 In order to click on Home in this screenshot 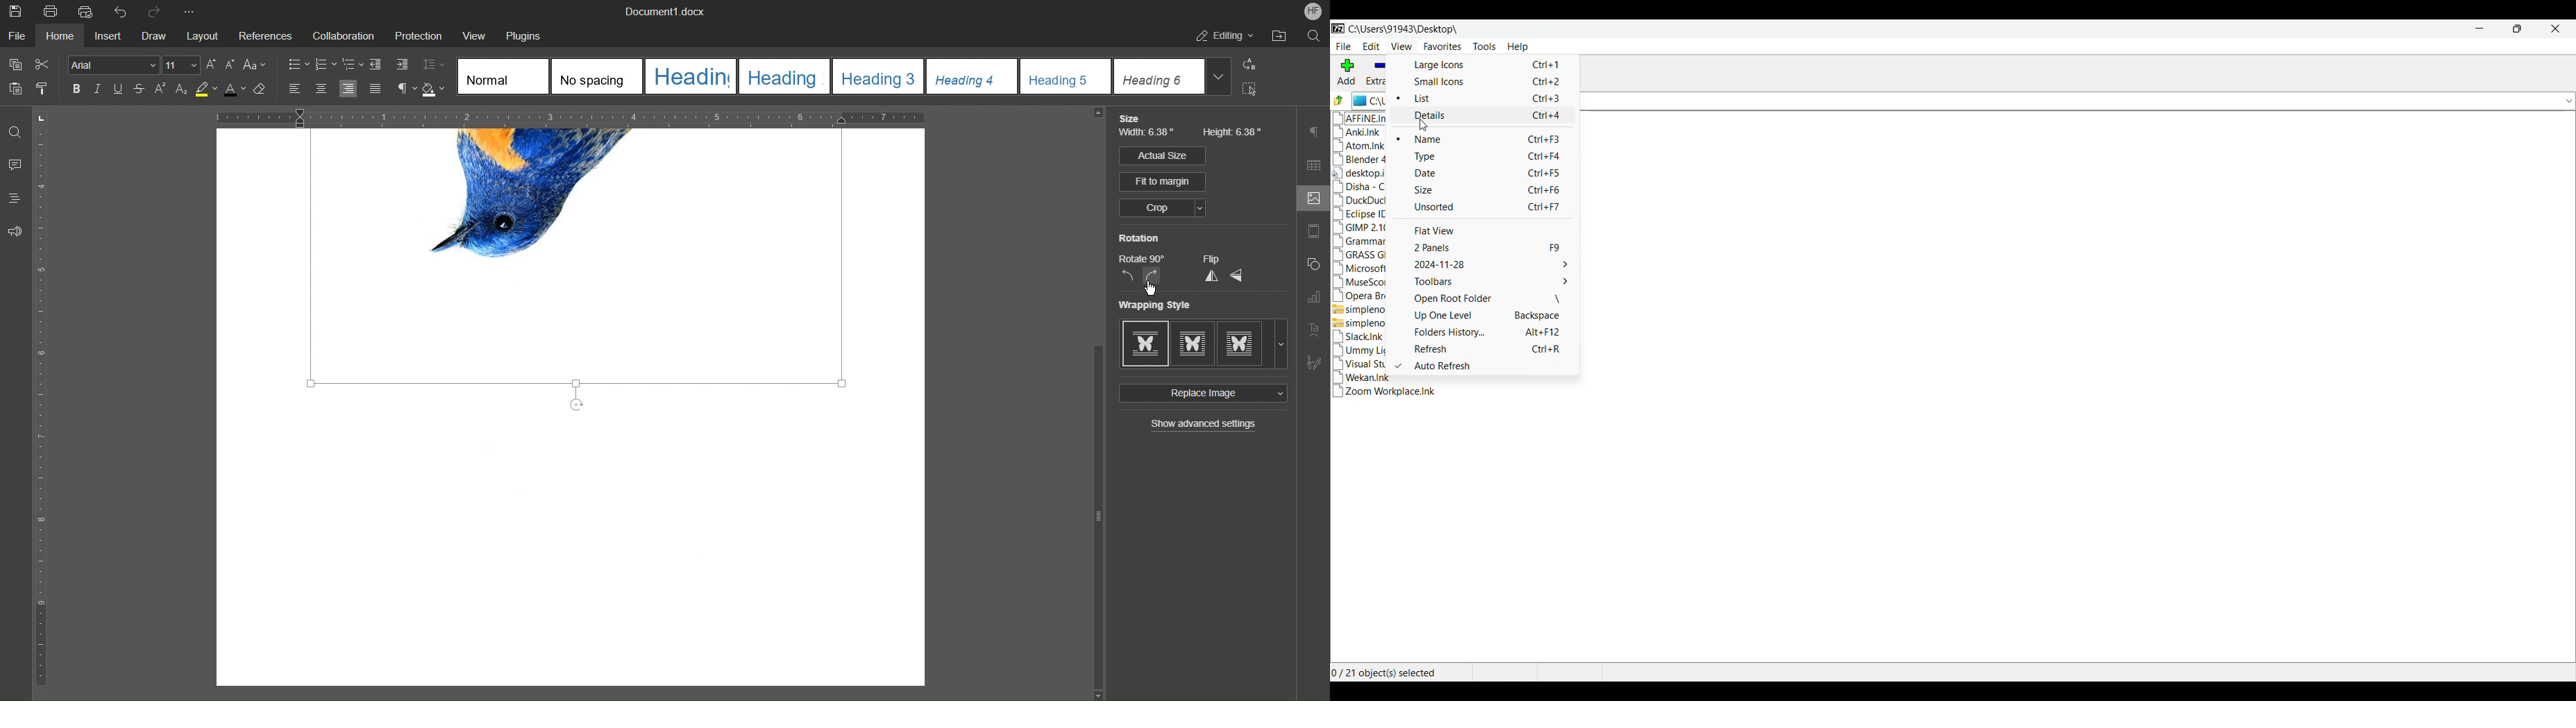, I will do `click(59, 34)`.